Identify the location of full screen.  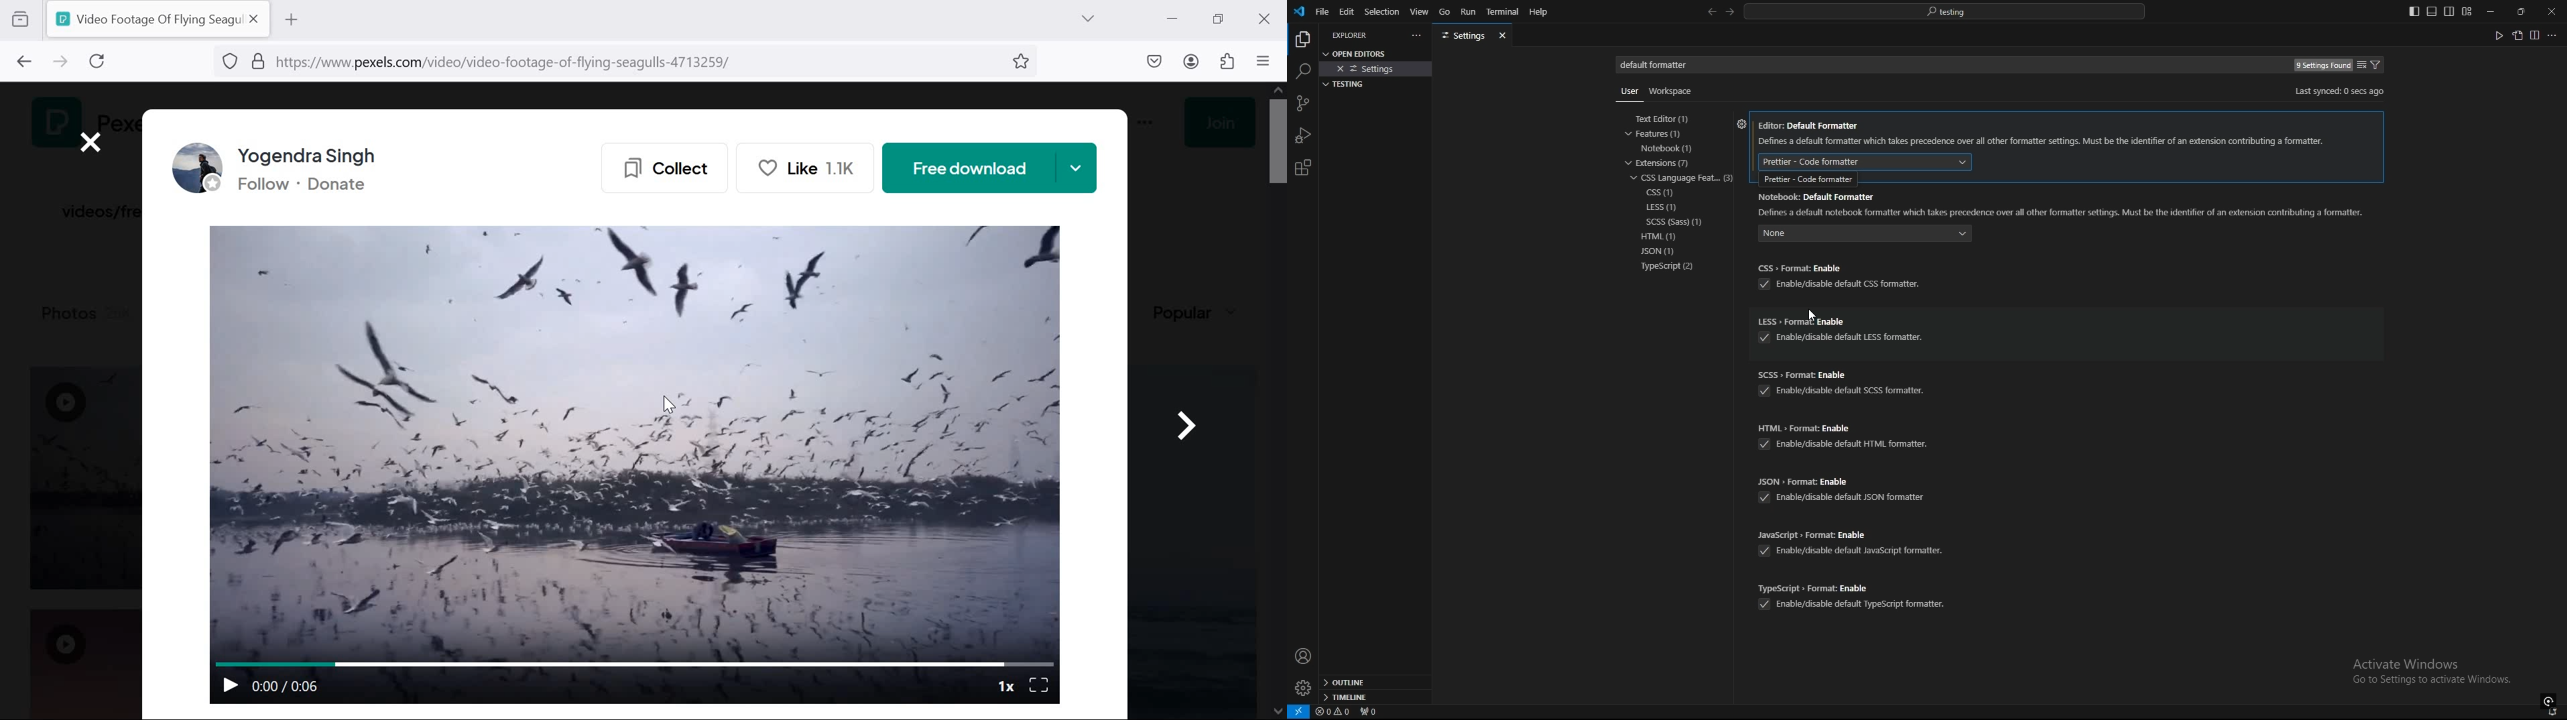
(1041, 684).